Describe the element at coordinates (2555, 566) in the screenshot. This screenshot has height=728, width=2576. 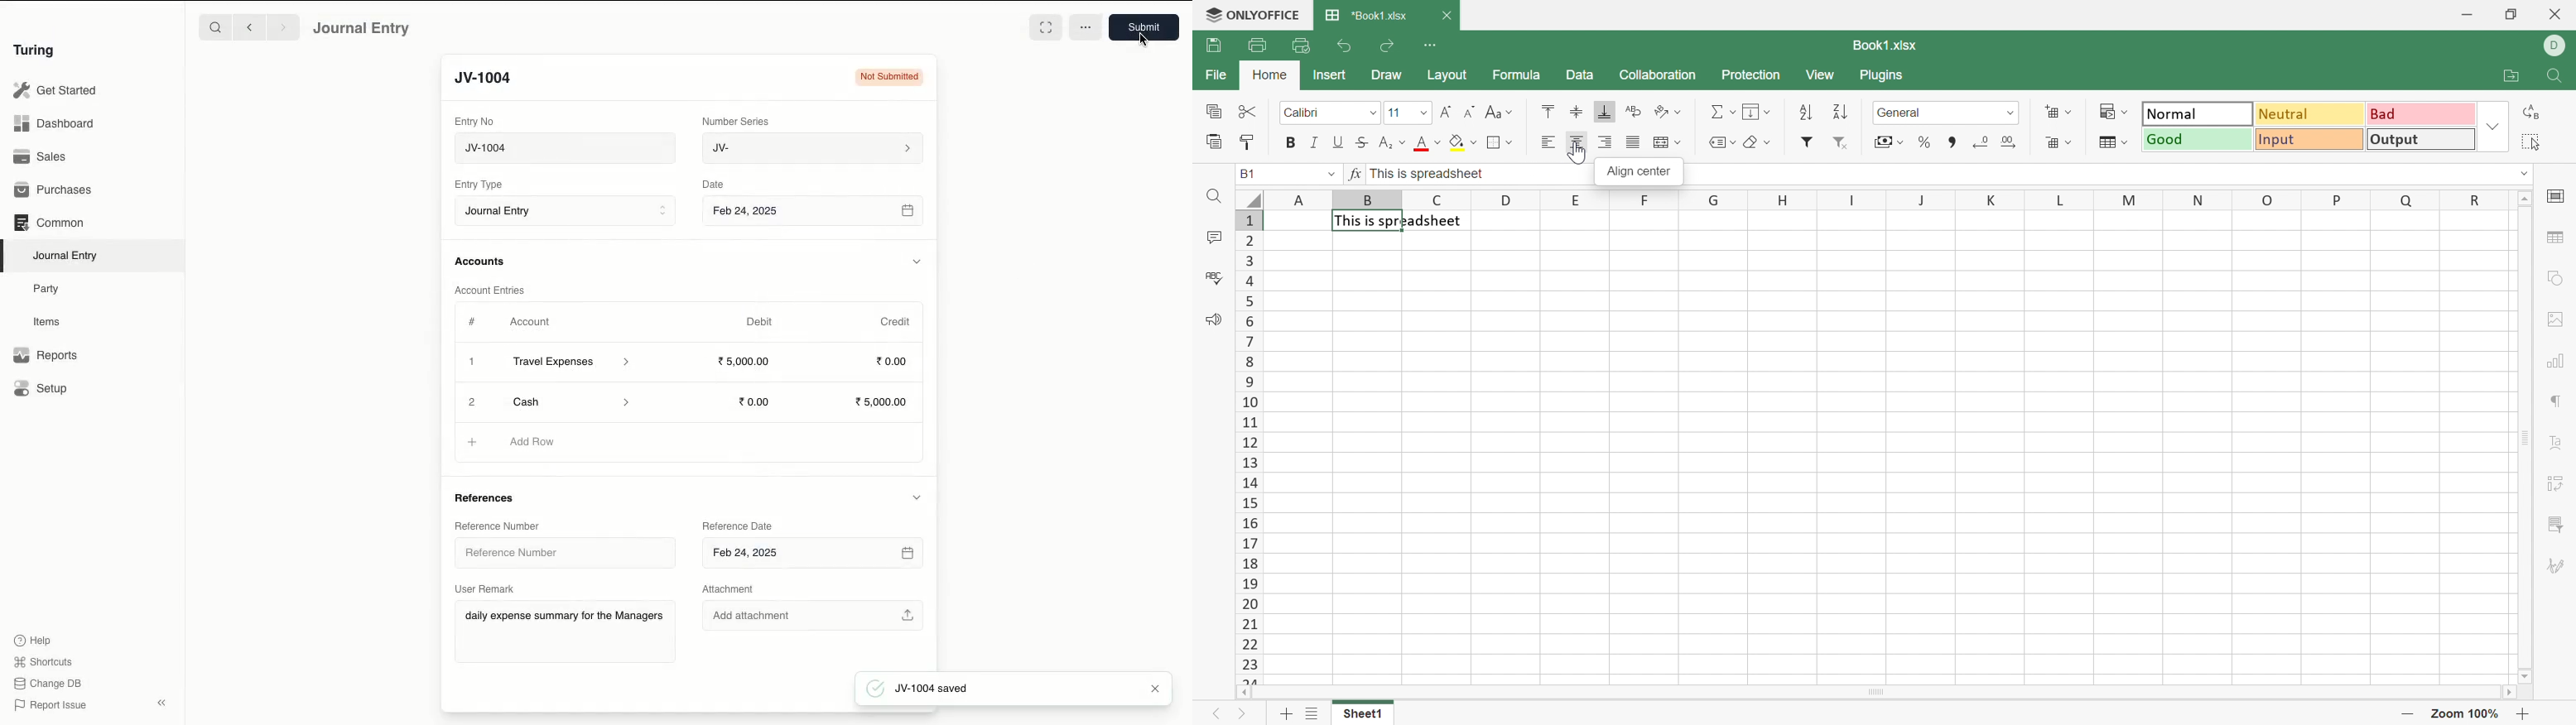
I see `Signature settings` at that location.